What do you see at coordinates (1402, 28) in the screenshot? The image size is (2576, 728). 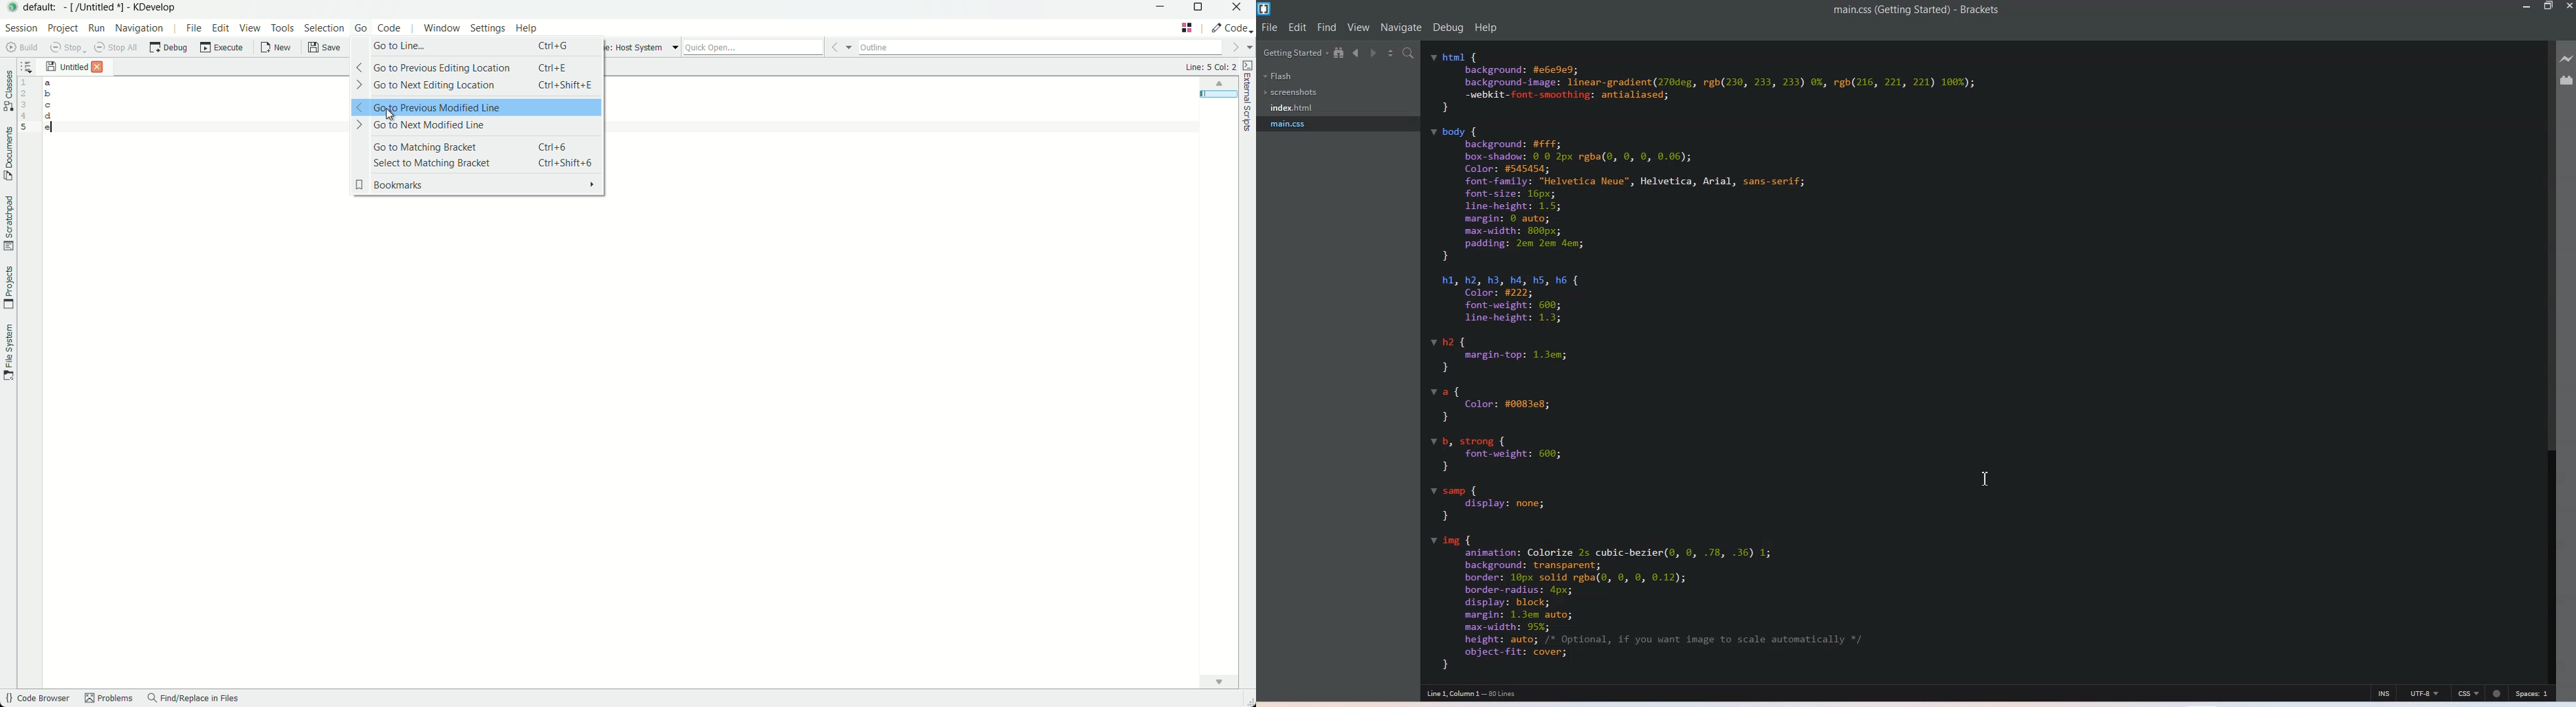 I see `Navigate` at bounding box center [1402, 28].